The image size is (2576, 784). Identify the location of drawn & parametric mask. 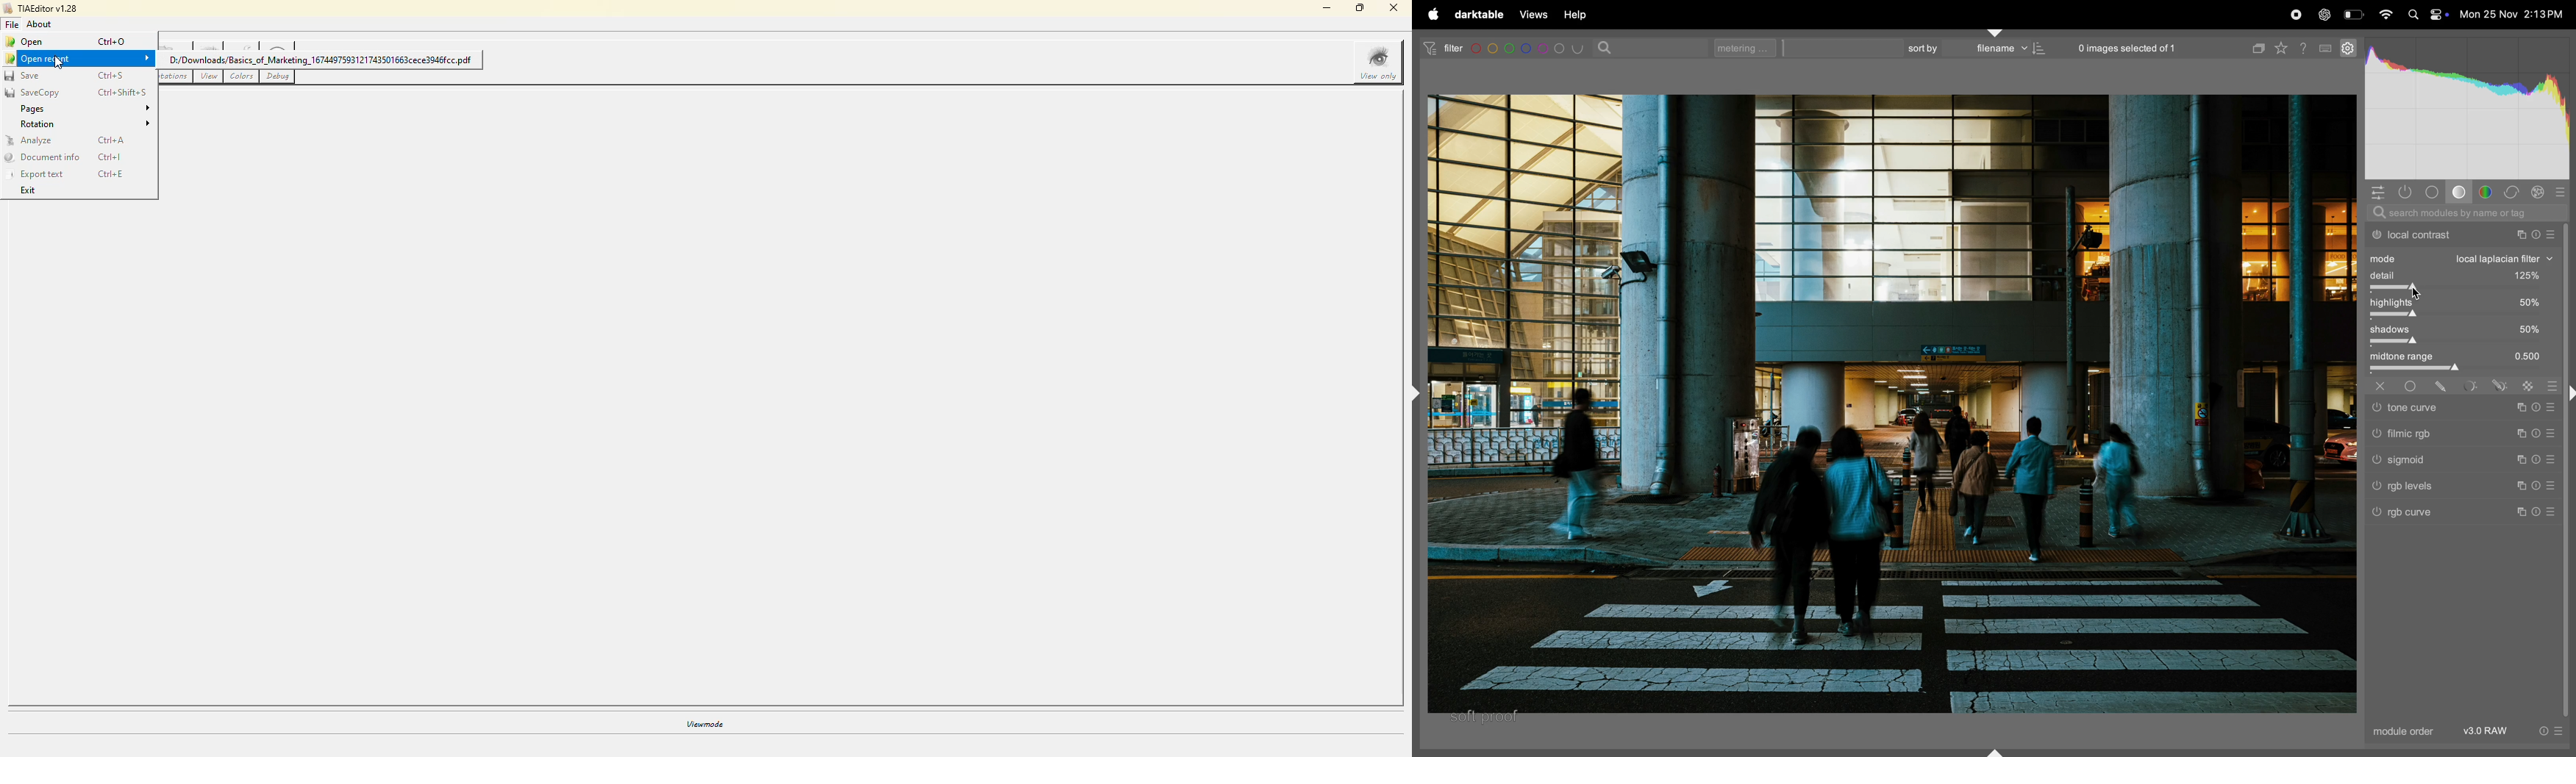
(2500, 387).